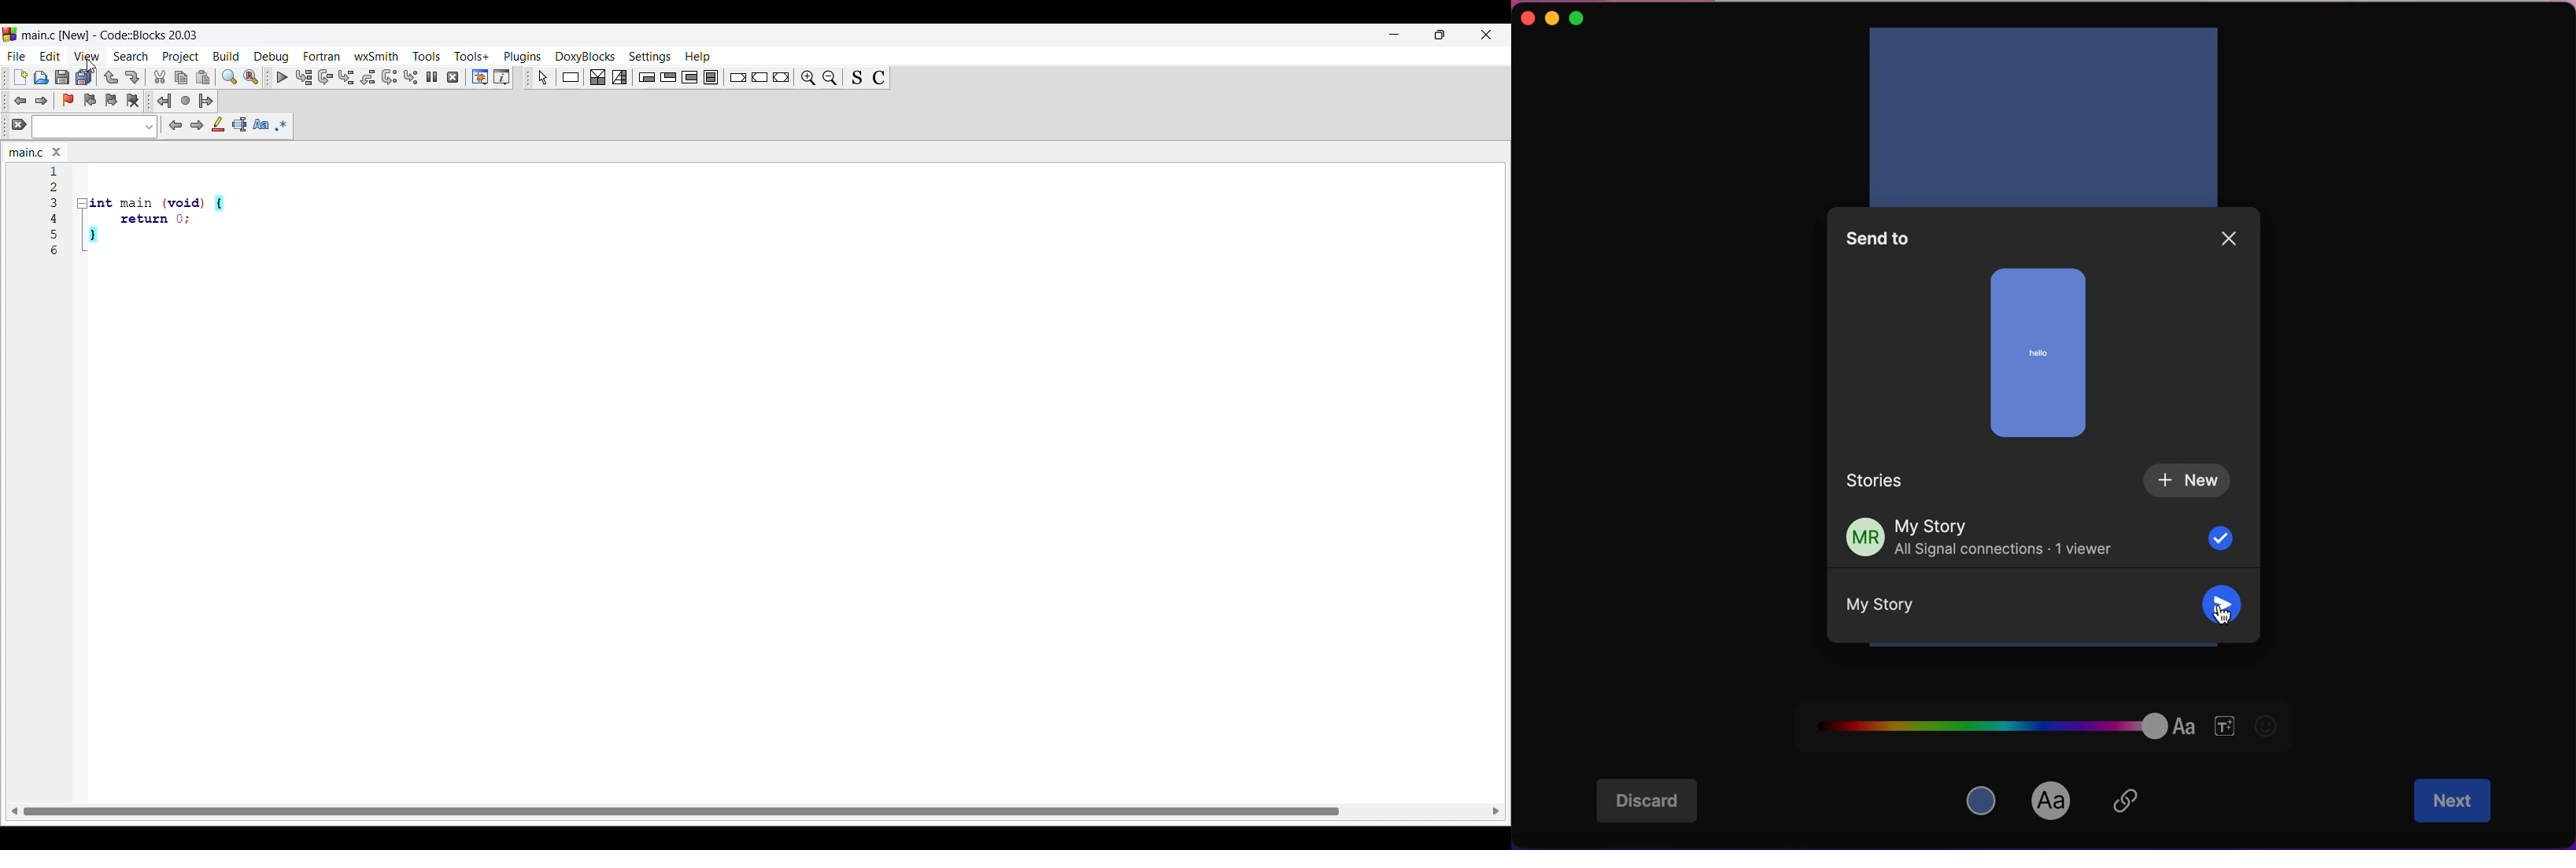 This screenshot has height=868, width=2576. I want to click on Horizontal slide bar, so click(756, 811).